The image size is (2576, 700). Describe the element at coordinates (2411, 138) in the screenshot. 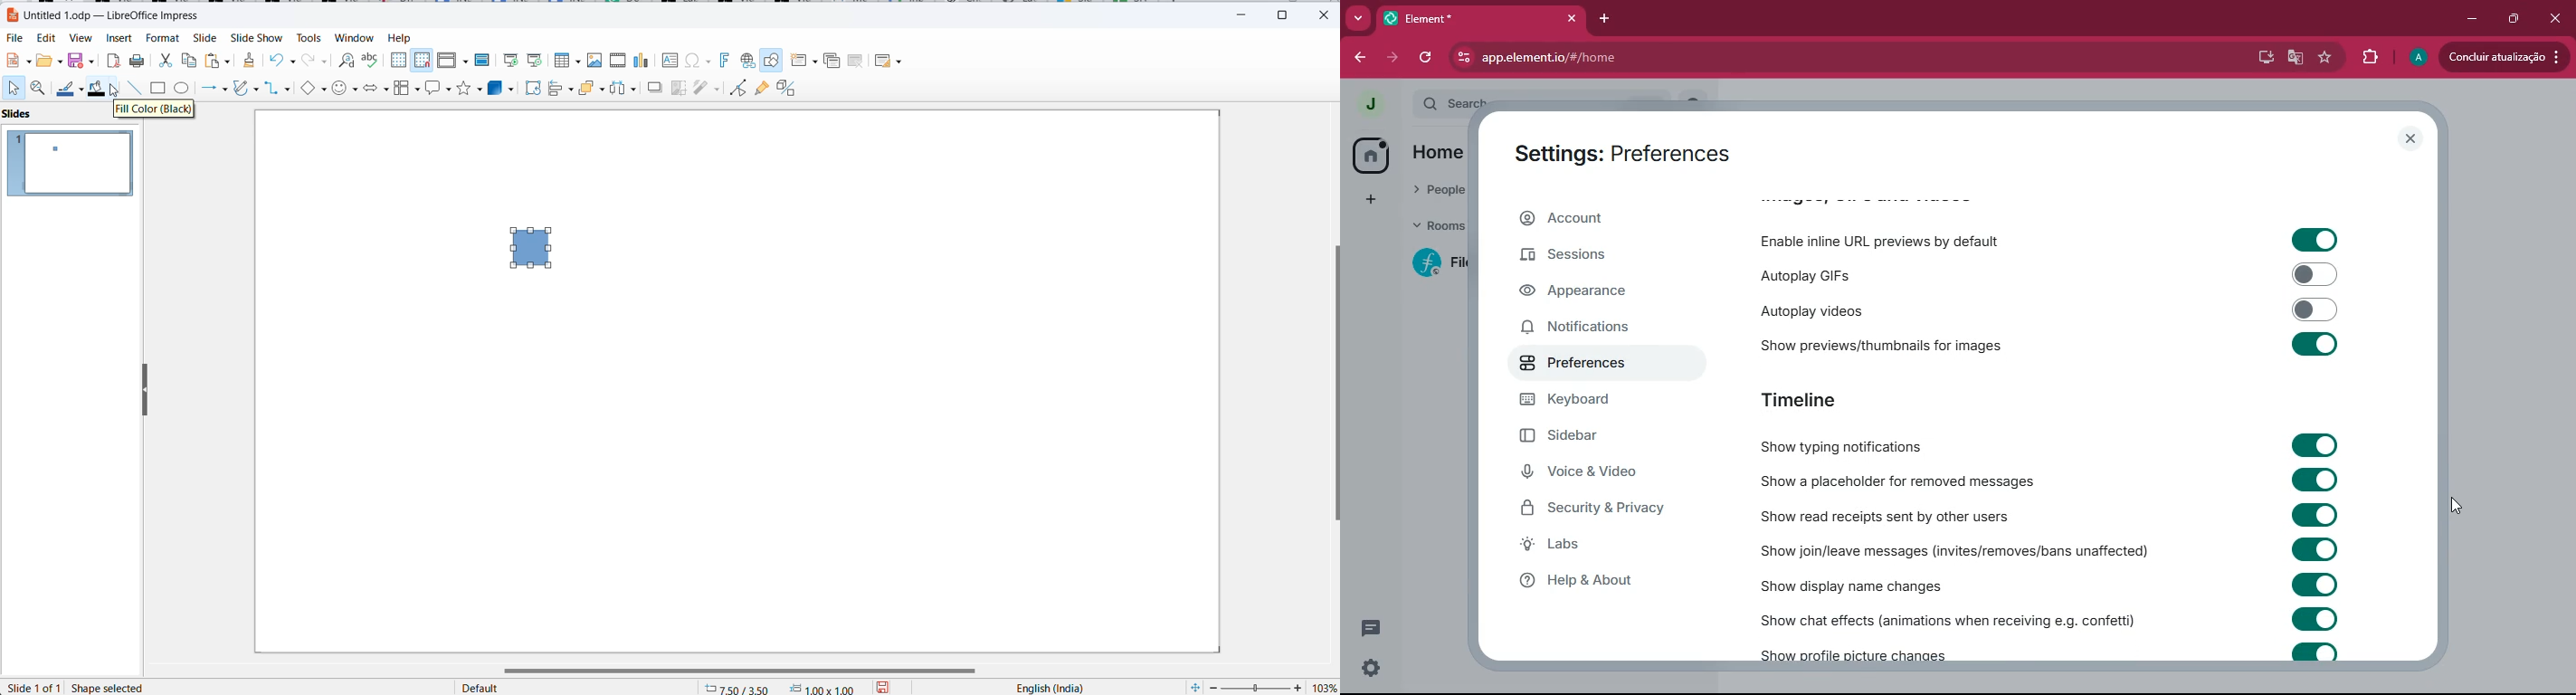

I see `close` at that location.